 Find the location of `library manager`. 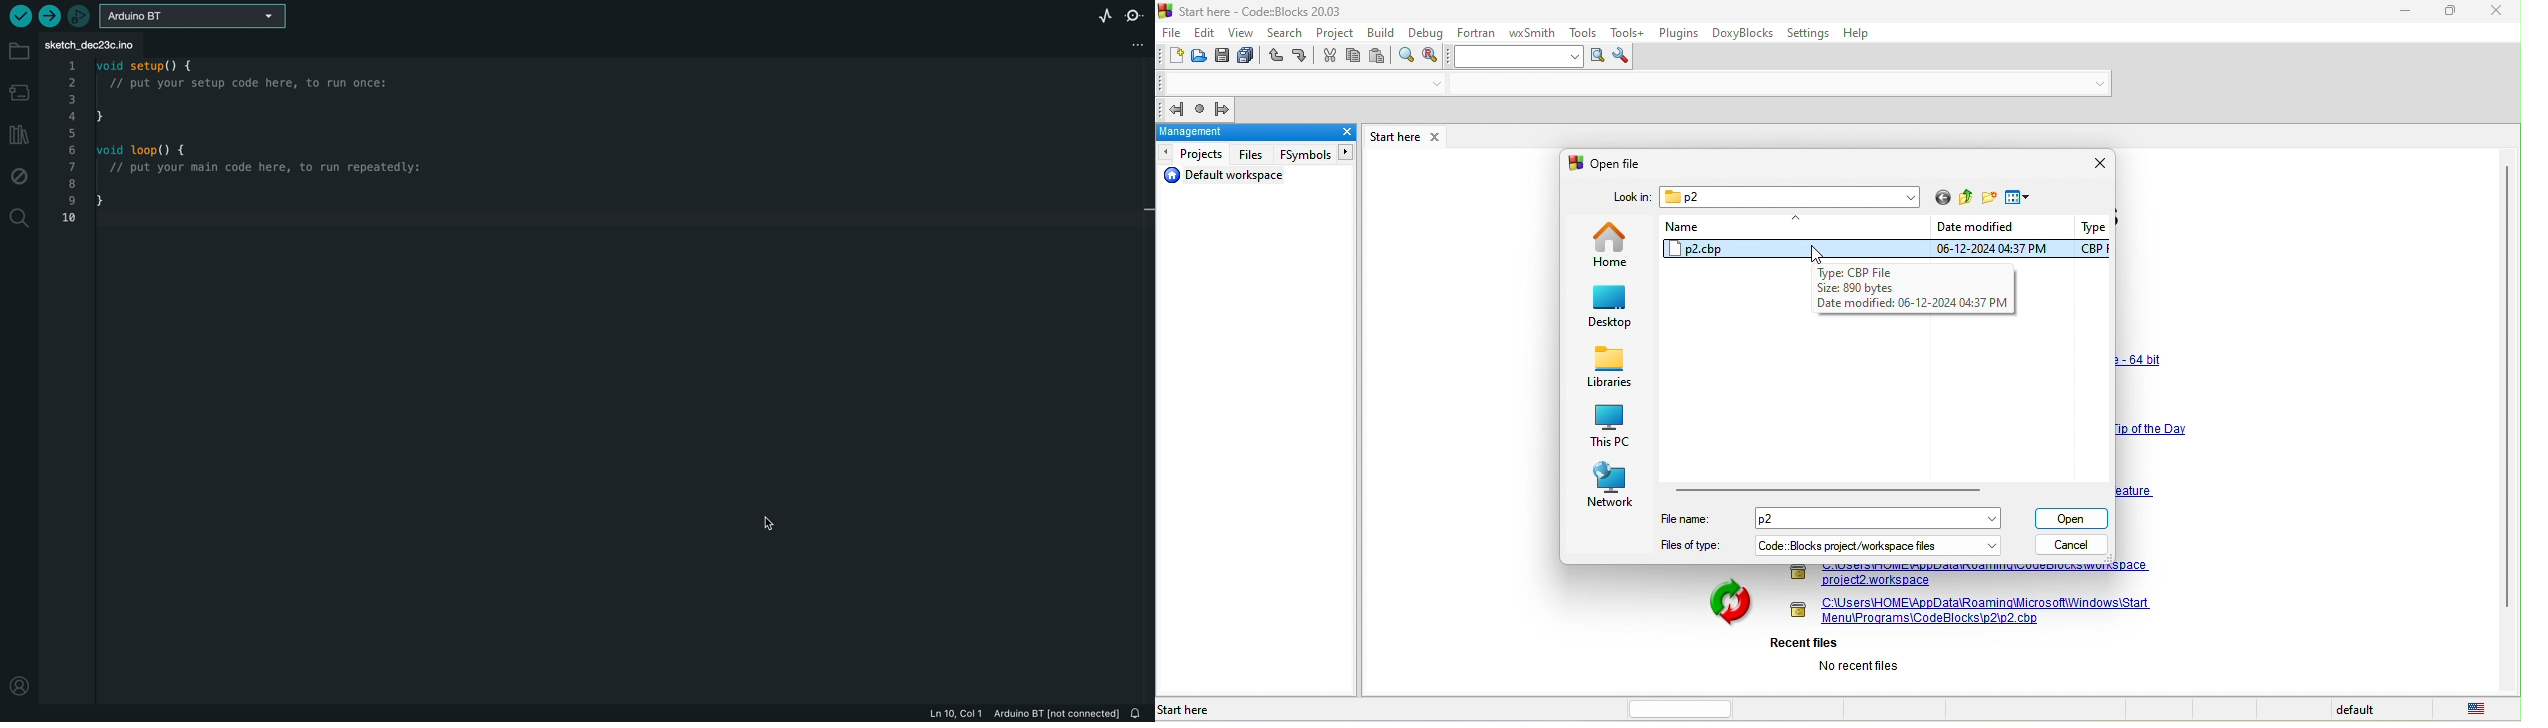

library manager is located at coordinates (18, 136).